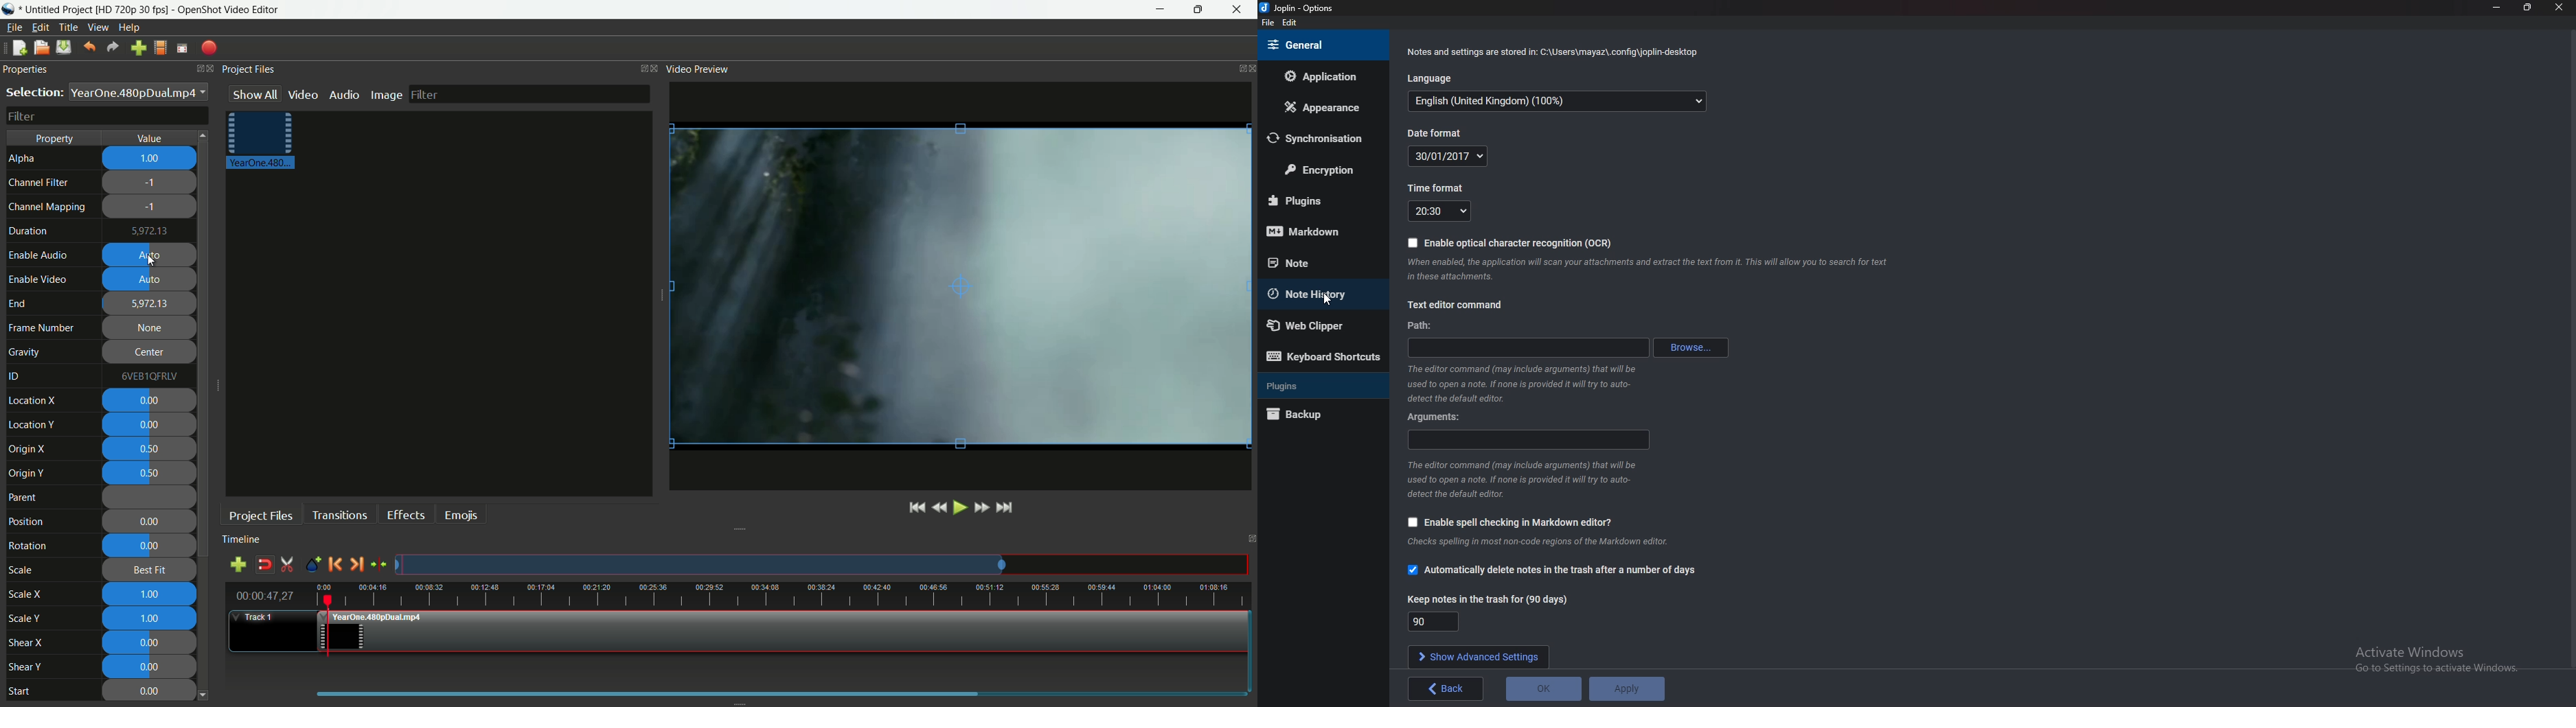  I want to click on 90, so click(1433, 621).